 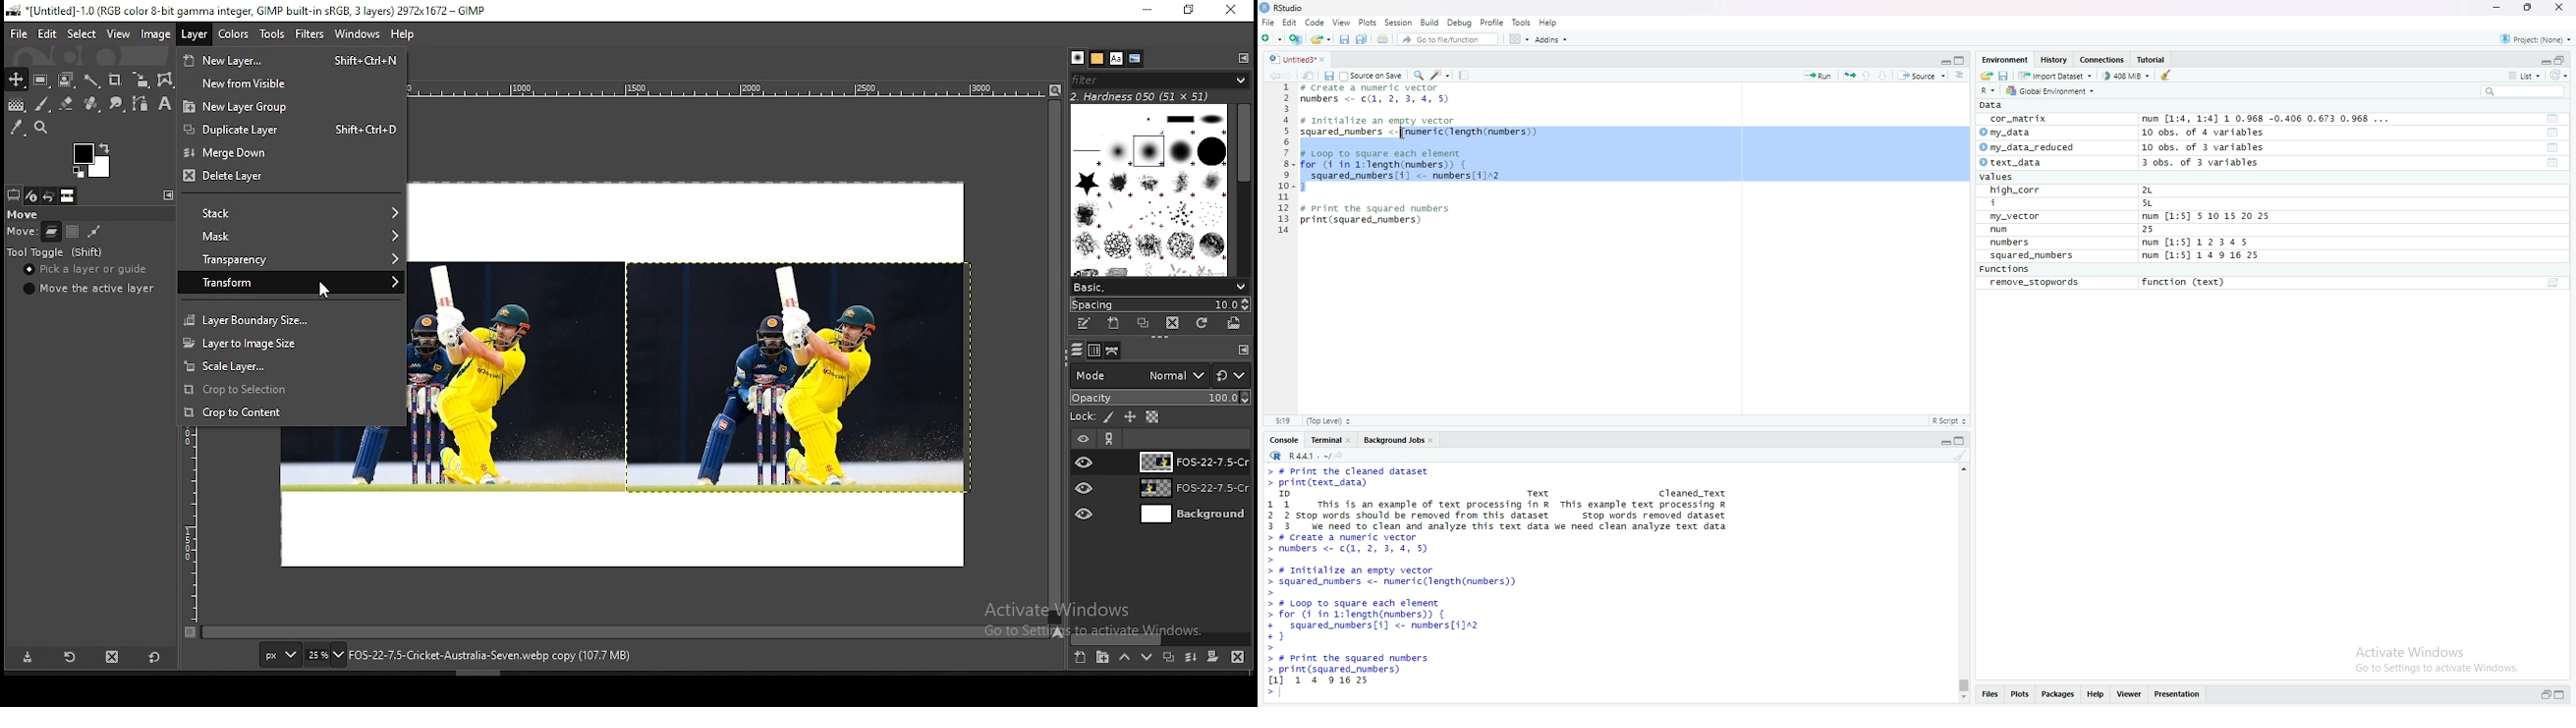 I want to click on Project: (None), so click(x=2537, y=38).